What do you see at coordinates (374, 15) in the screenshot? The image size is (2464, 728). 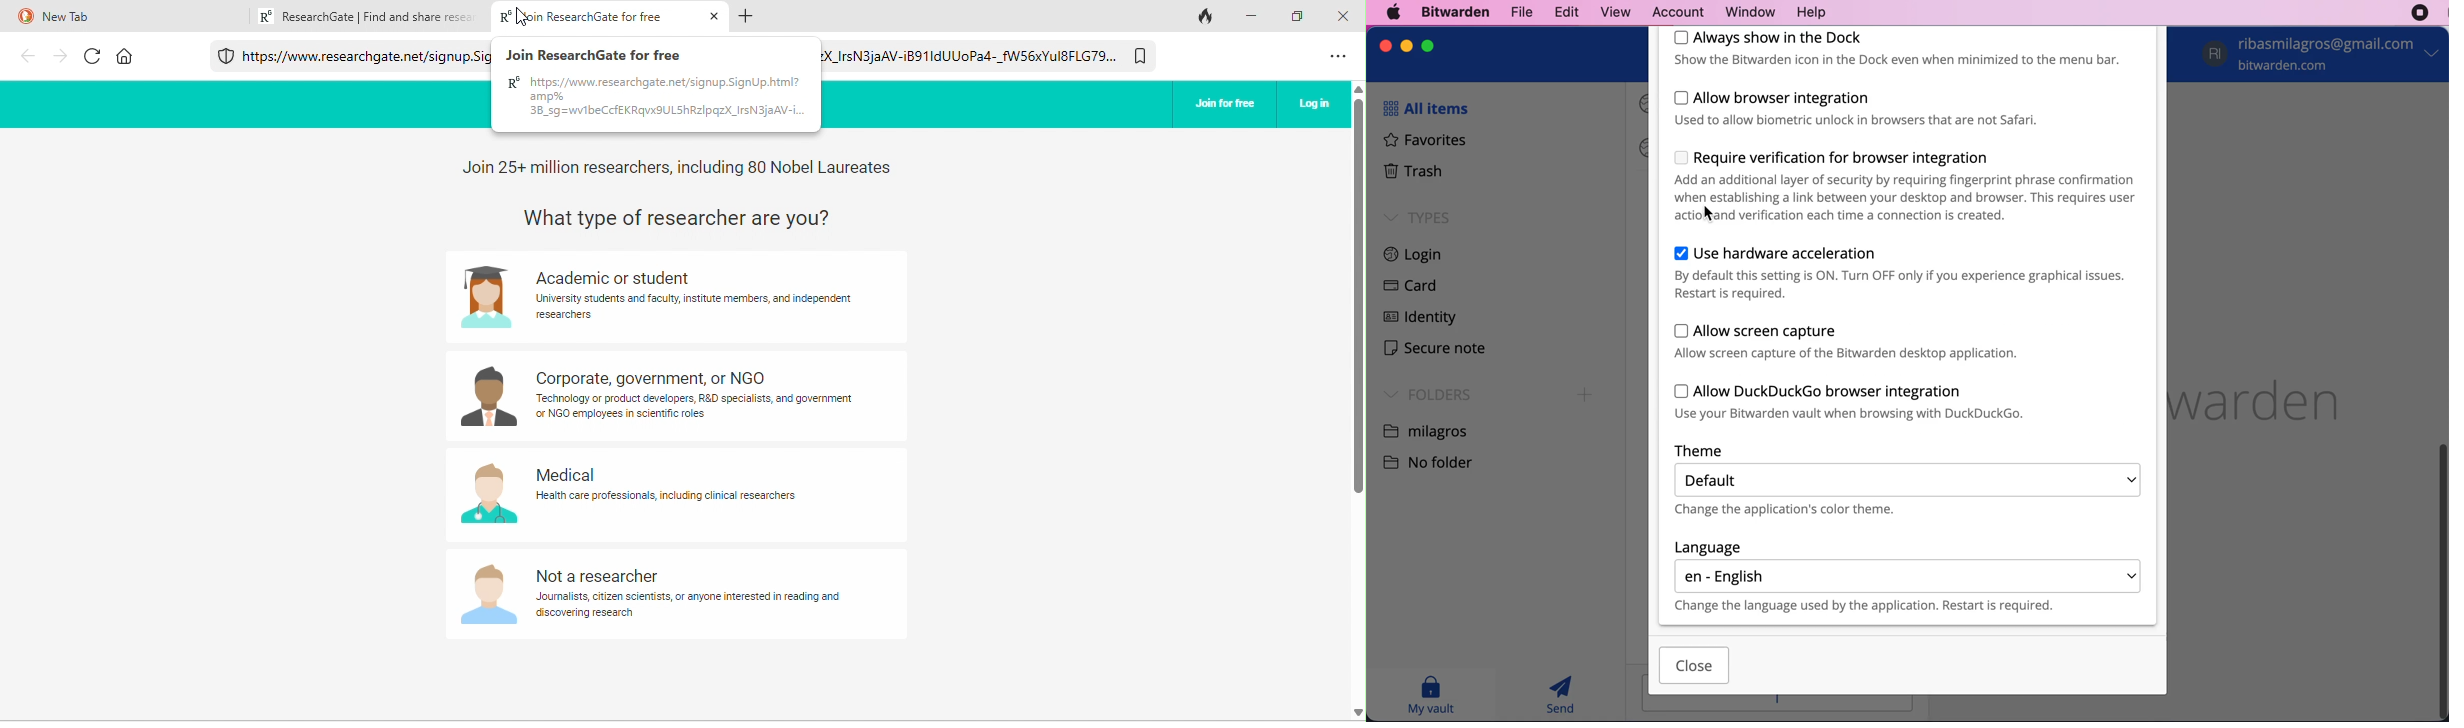 I see `ResearchGate | Find and share` at bounding box center [374, 15].